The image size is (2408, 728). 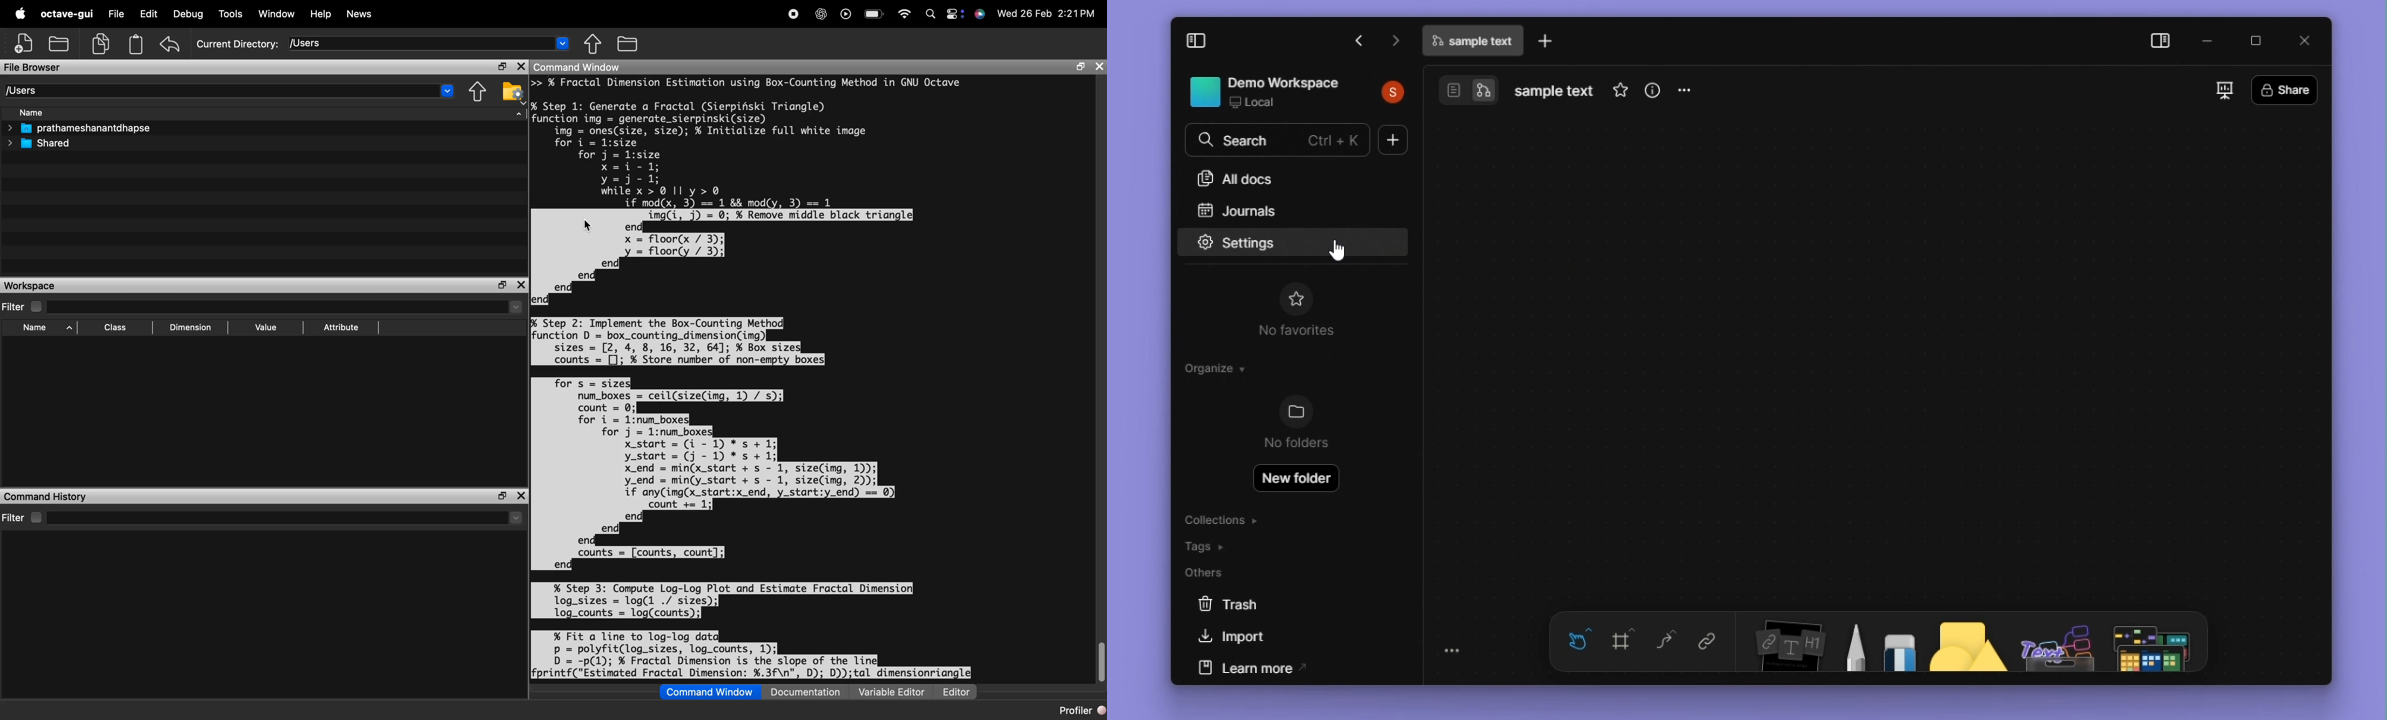 I want to click on new doc, so click(x=1397, y=141).